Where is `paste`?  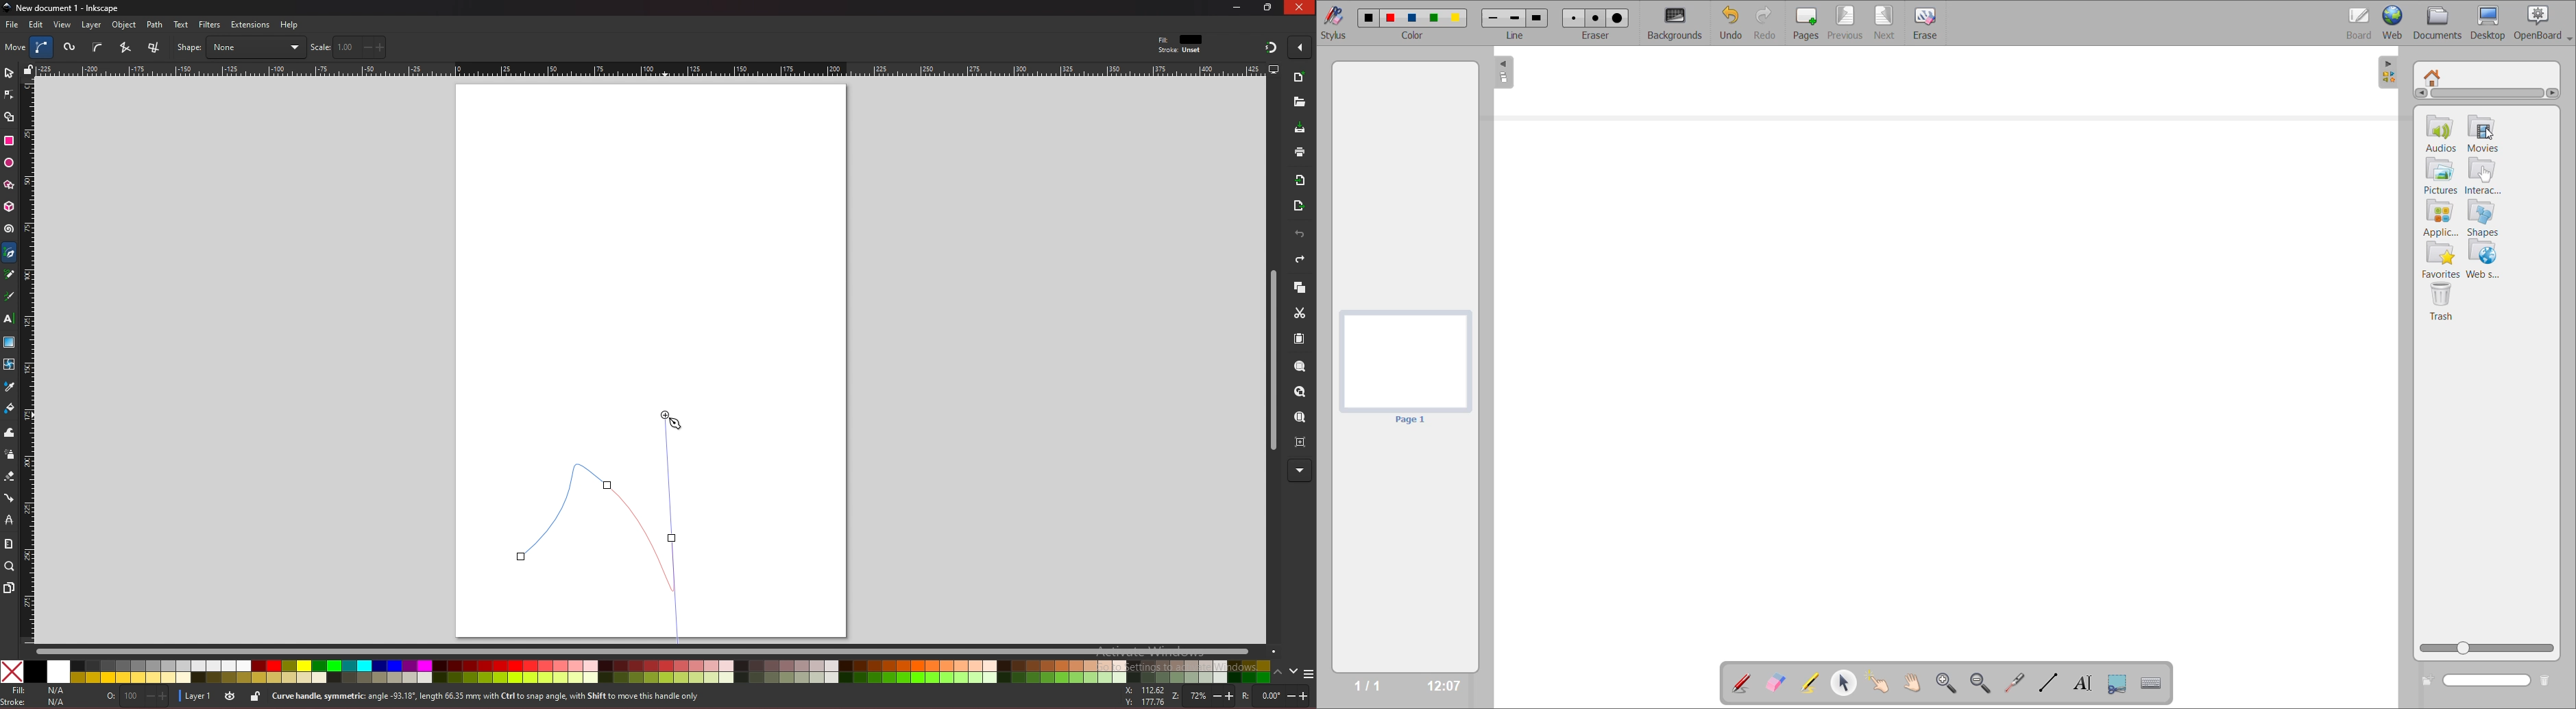 paste is located at coordinates (1299, 339).